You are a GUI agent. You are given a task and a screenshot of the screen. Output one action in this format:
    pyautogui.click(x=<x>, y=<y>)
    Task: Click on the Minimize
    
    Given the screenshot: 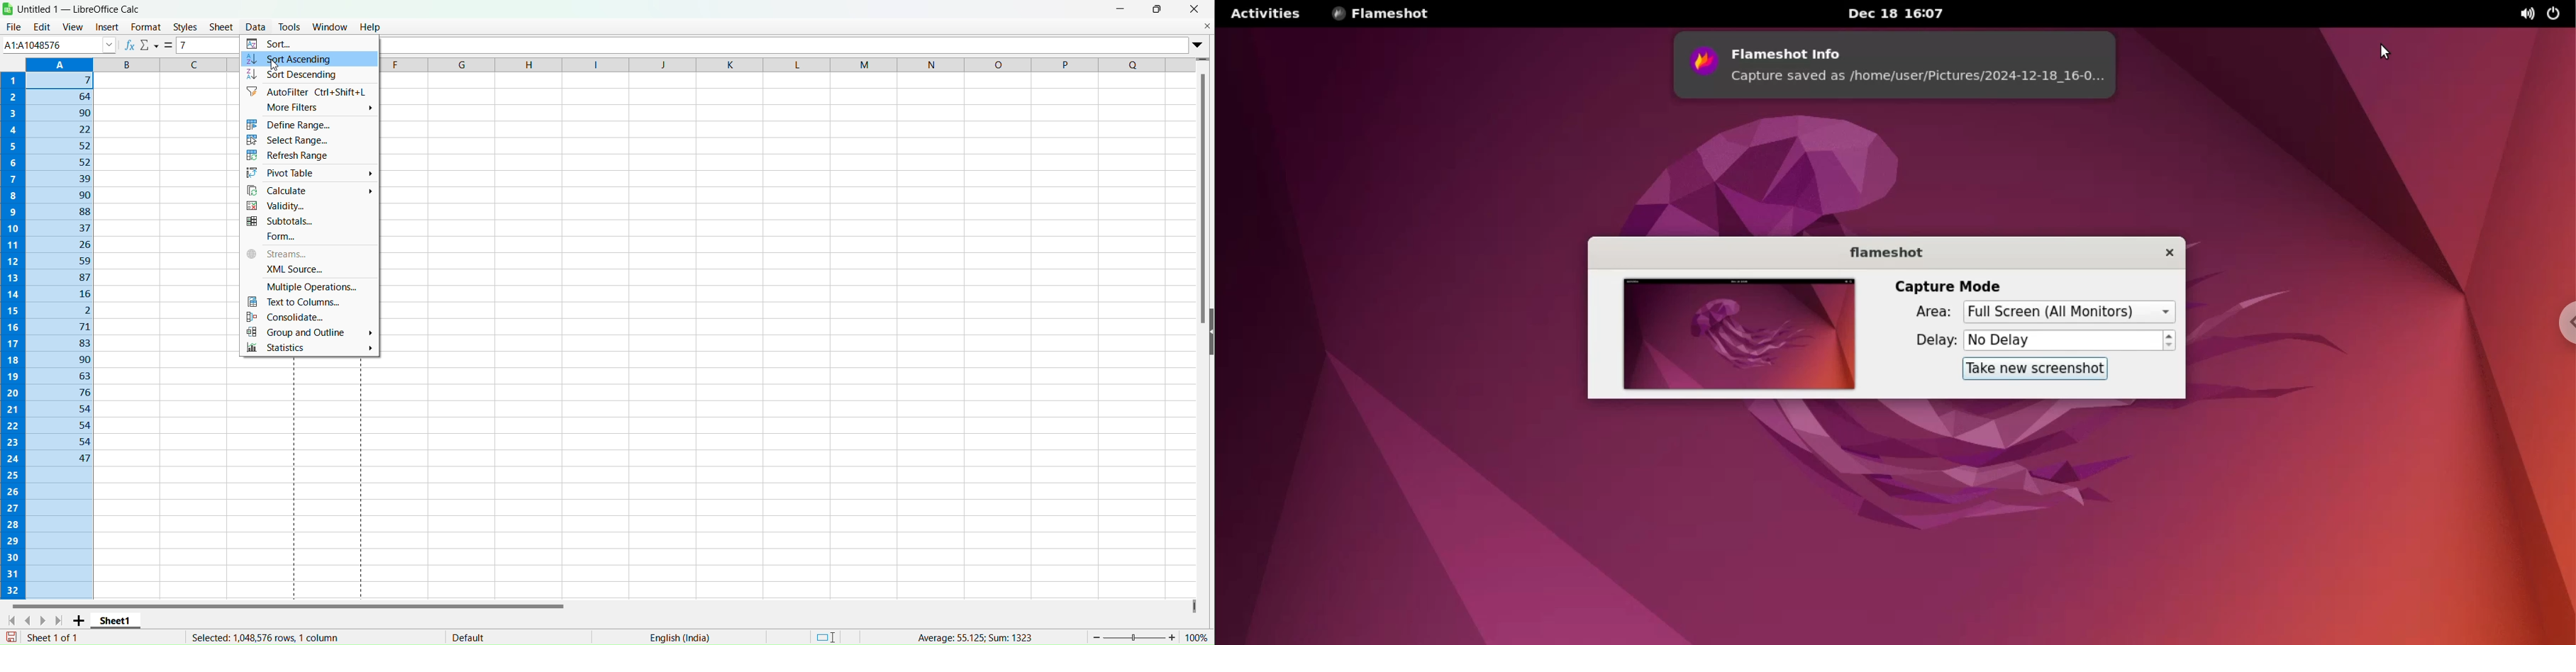 What is the action you would take?
    pyautogui.click(x=1122, y=8)
    